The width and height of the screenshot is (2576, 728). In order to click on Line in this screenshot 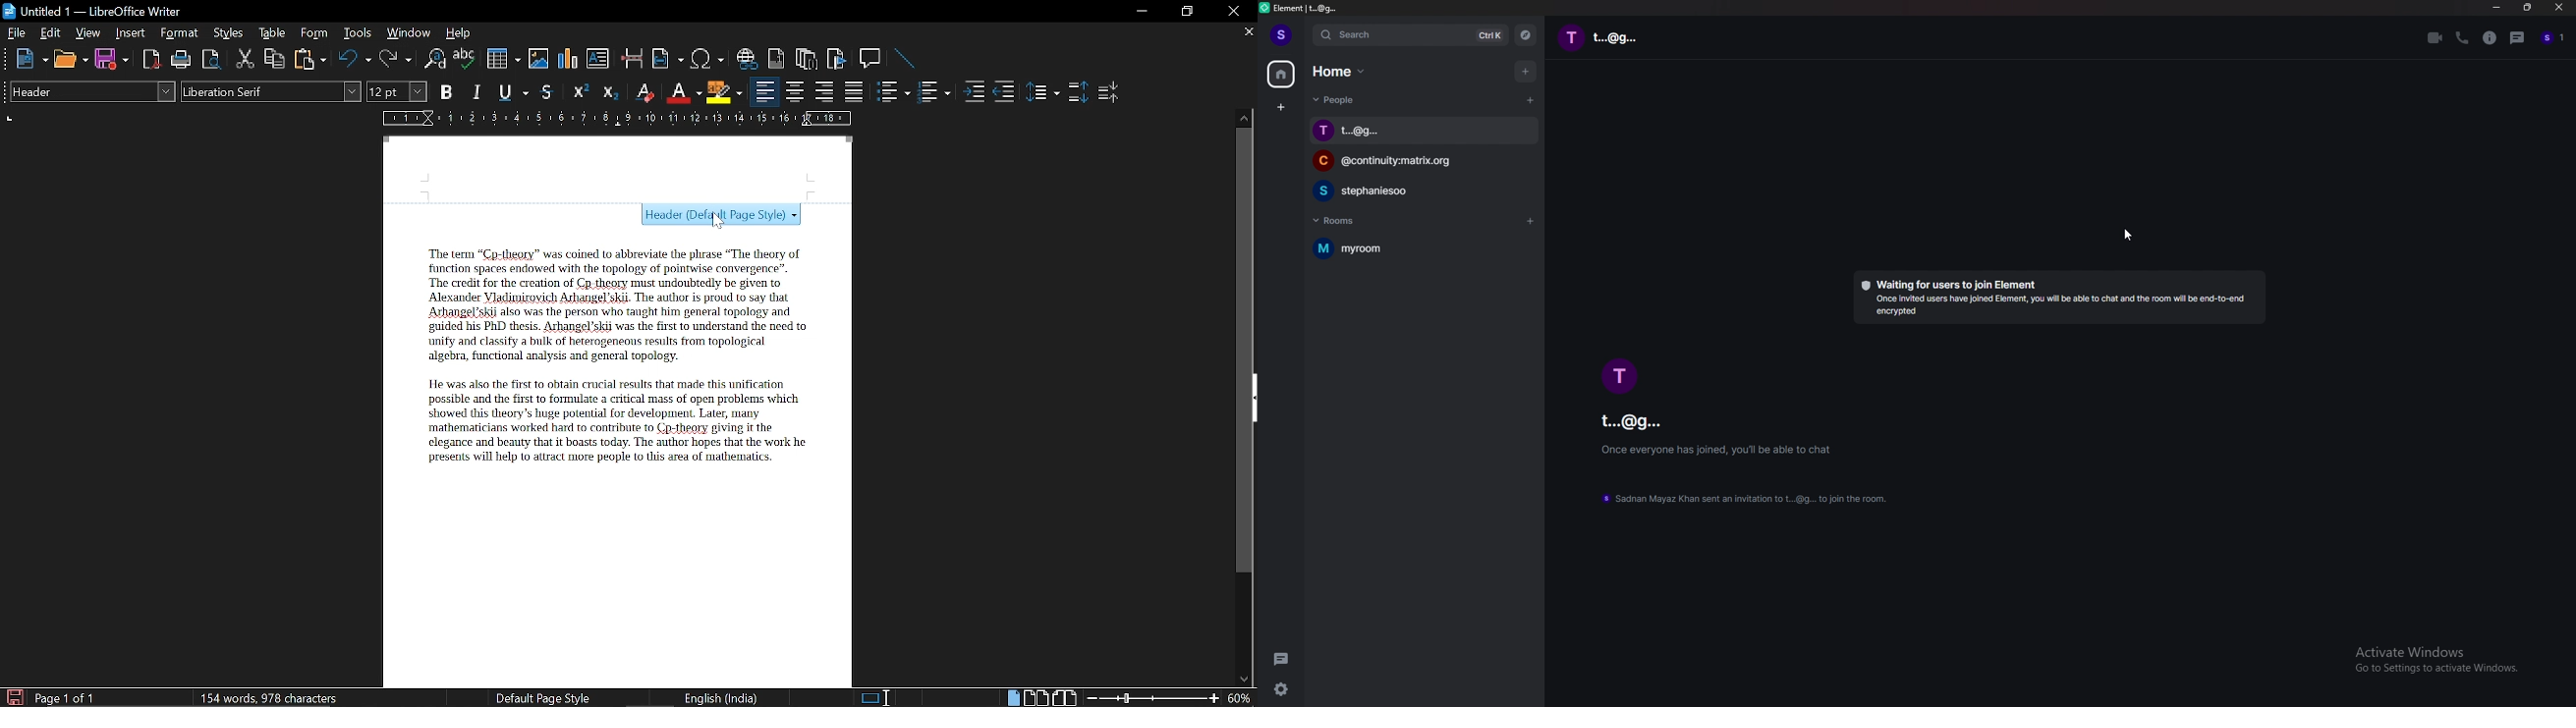, I will do `click(906, 60)`.